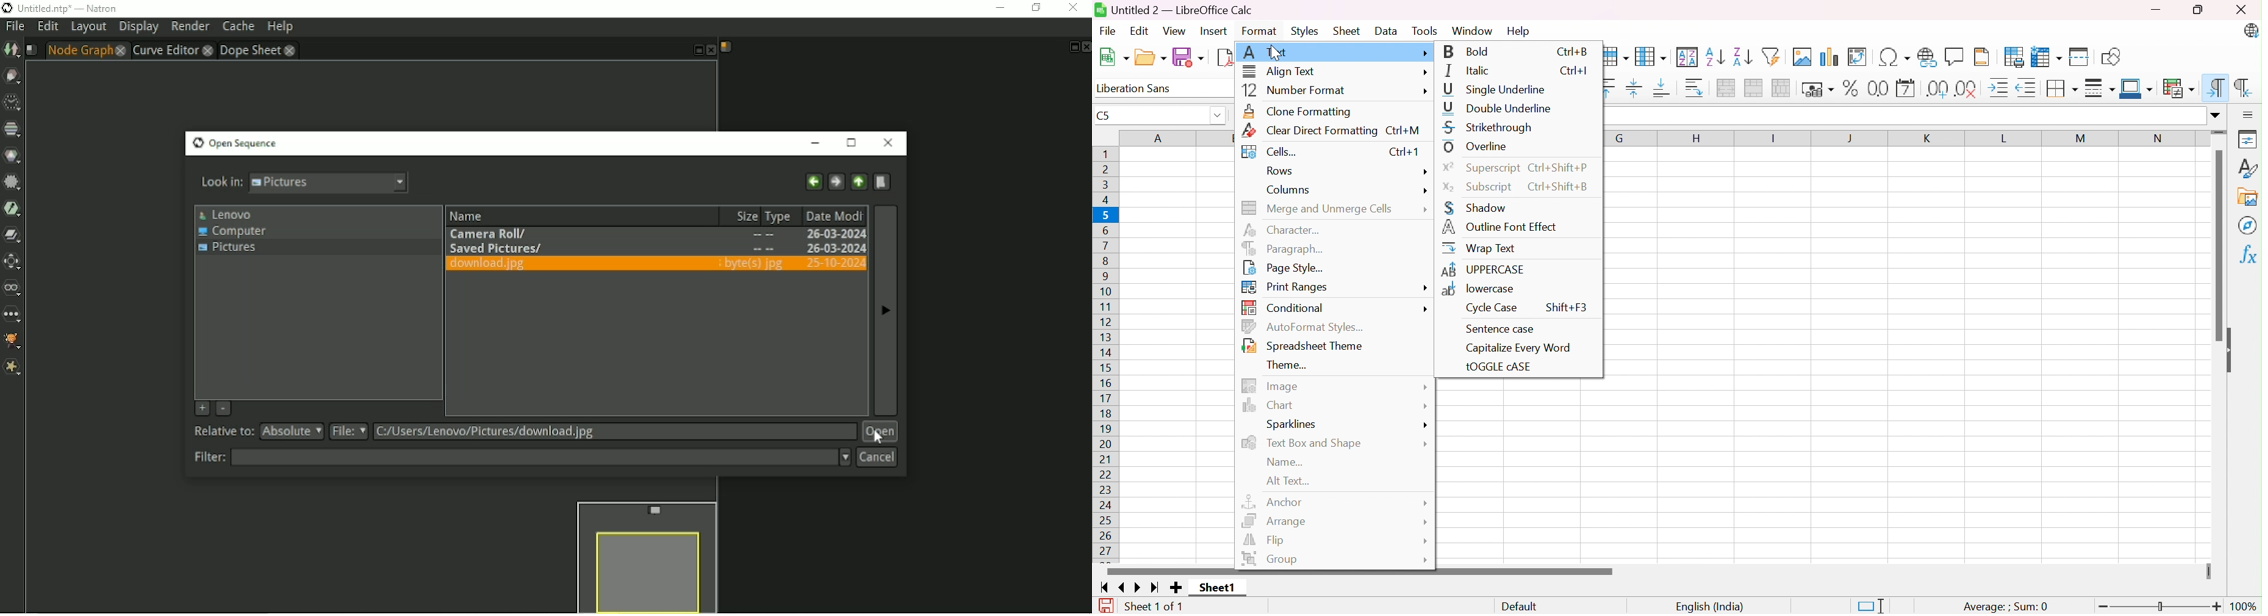 The height and width of the screenshot is (616, 2268). I want to click on Edit, so click(1144, 32).